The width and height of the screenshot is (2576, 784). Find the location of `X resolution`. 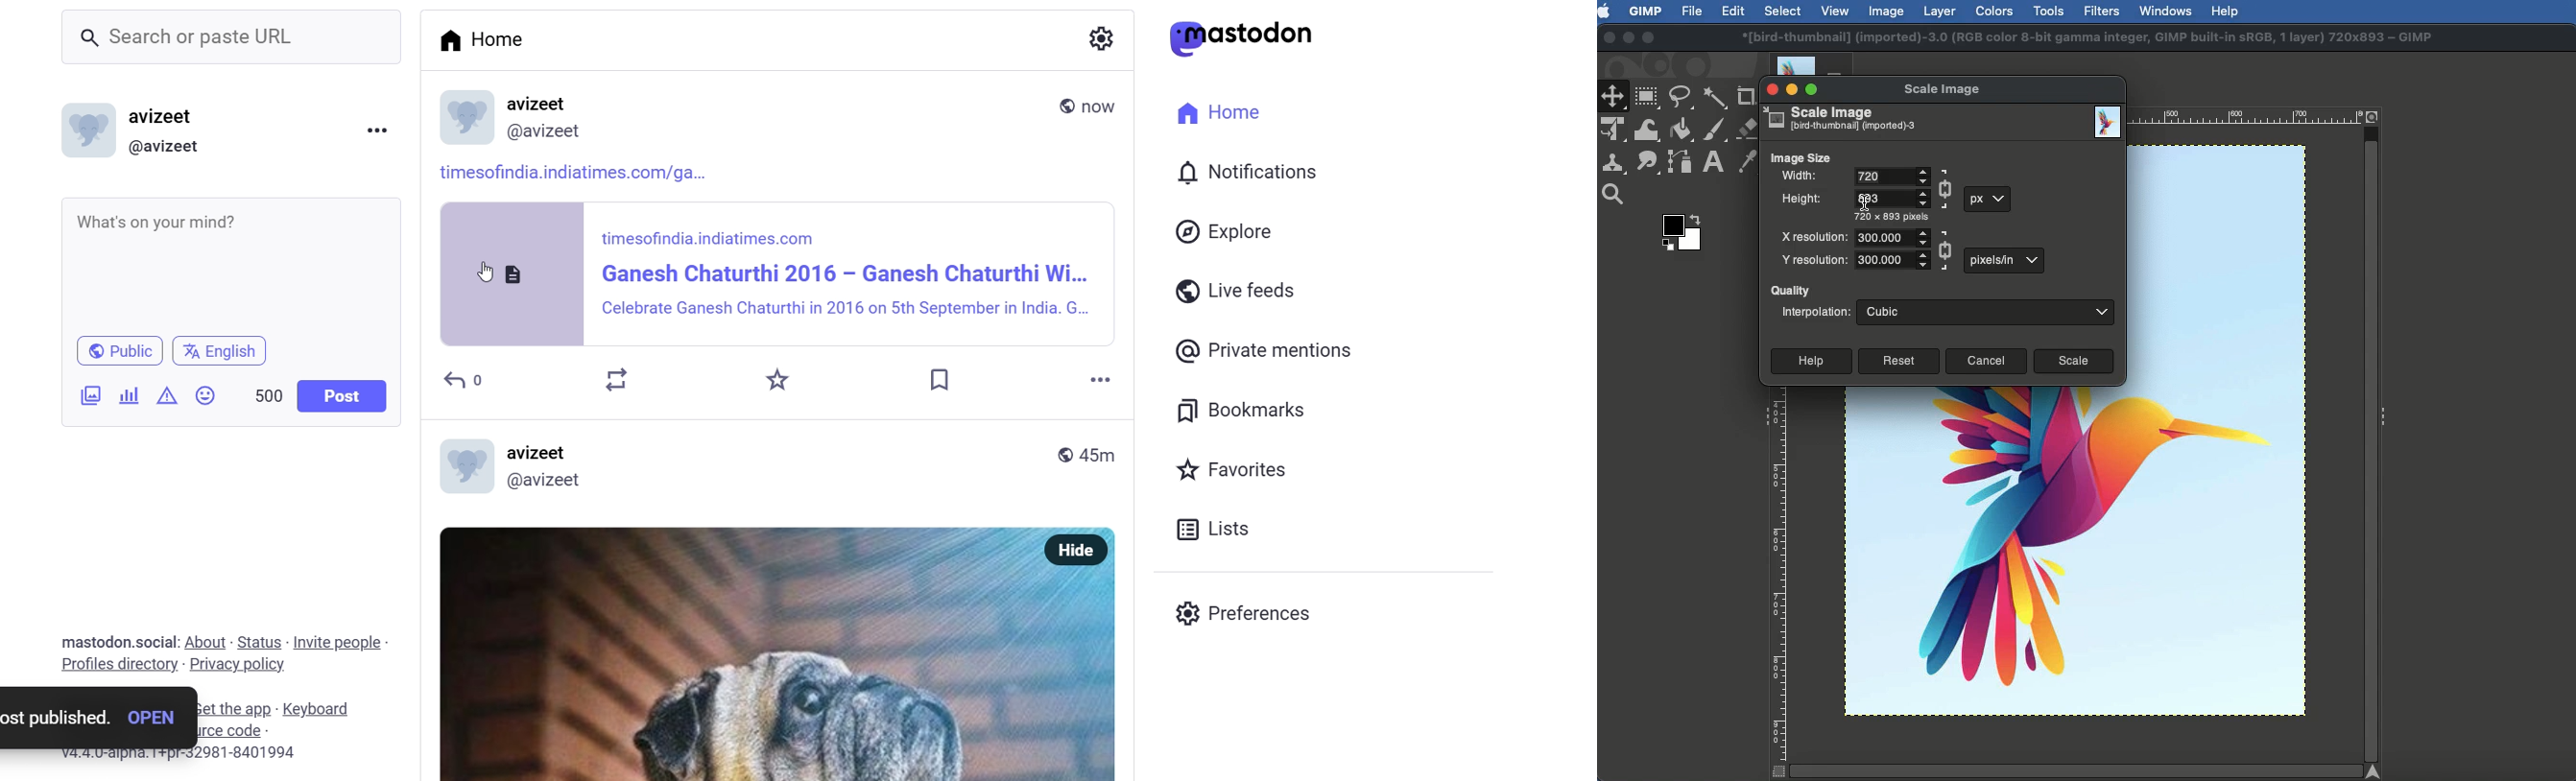

X resolution is located at coordinates (1813, 237).